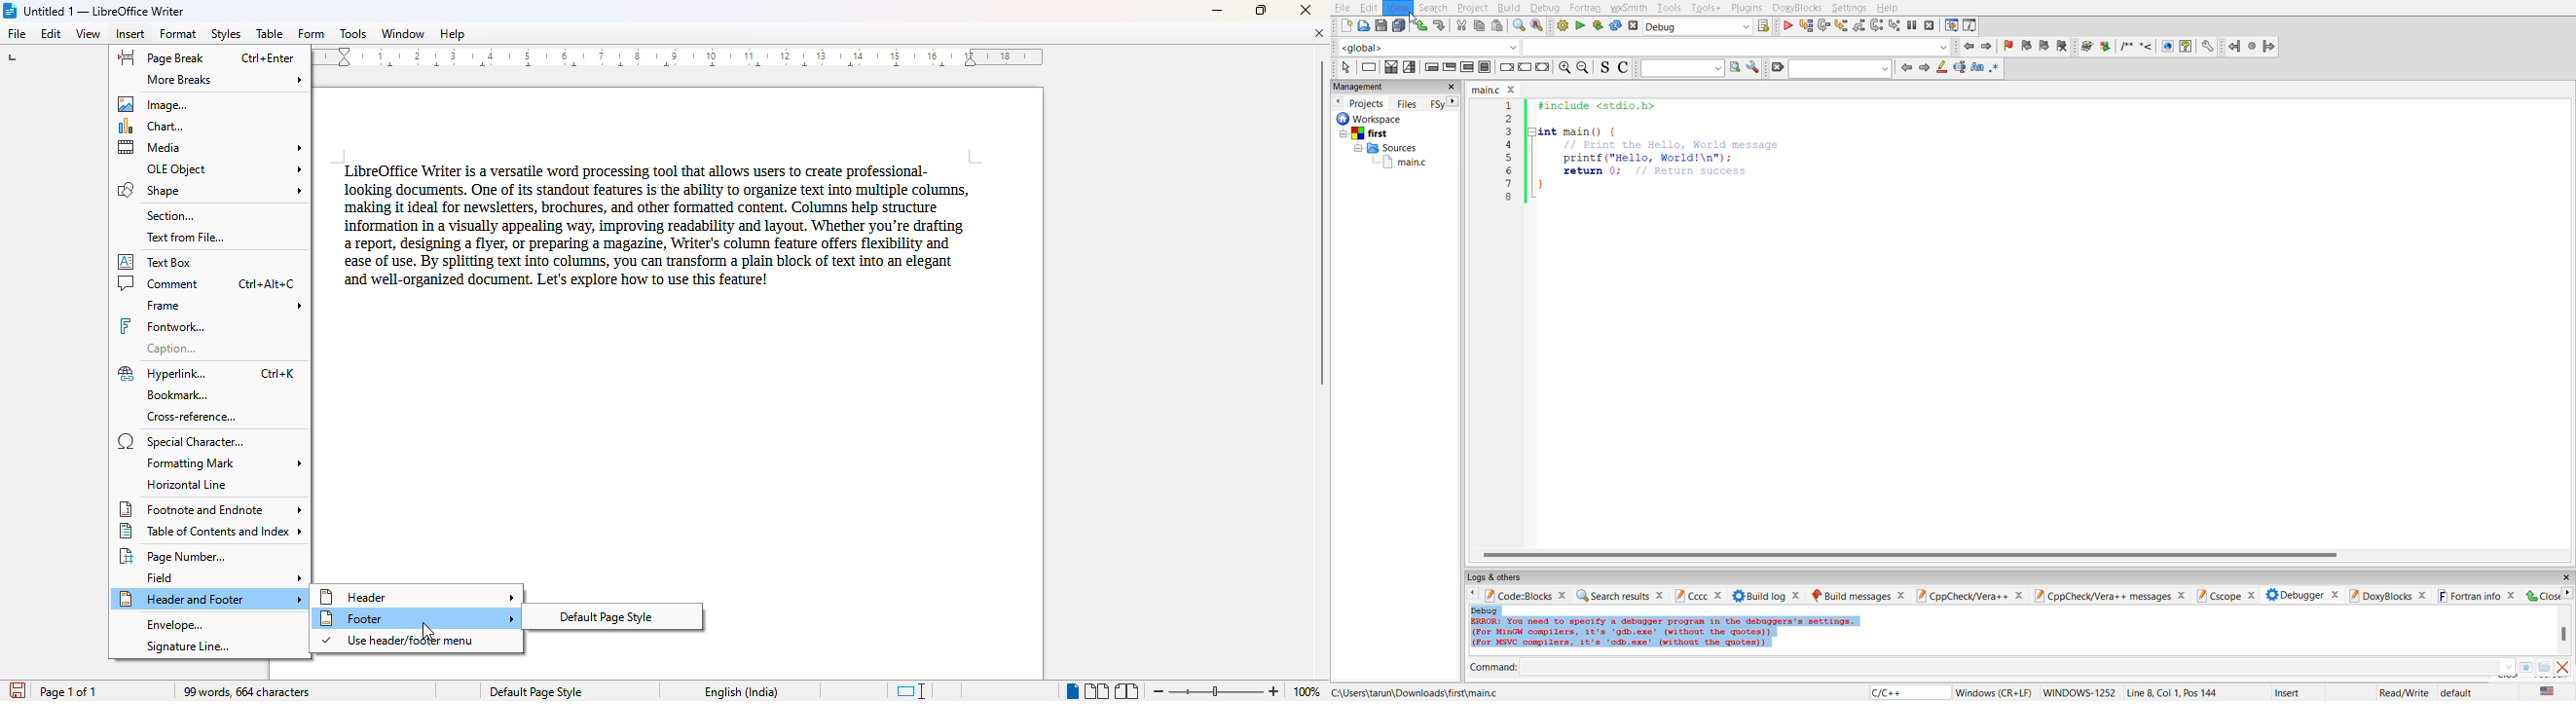 The width and height of the screenshot is (2576, 728). Describe the element at coordinates (1434, 7) in the screenshot. I see `search` at that location.